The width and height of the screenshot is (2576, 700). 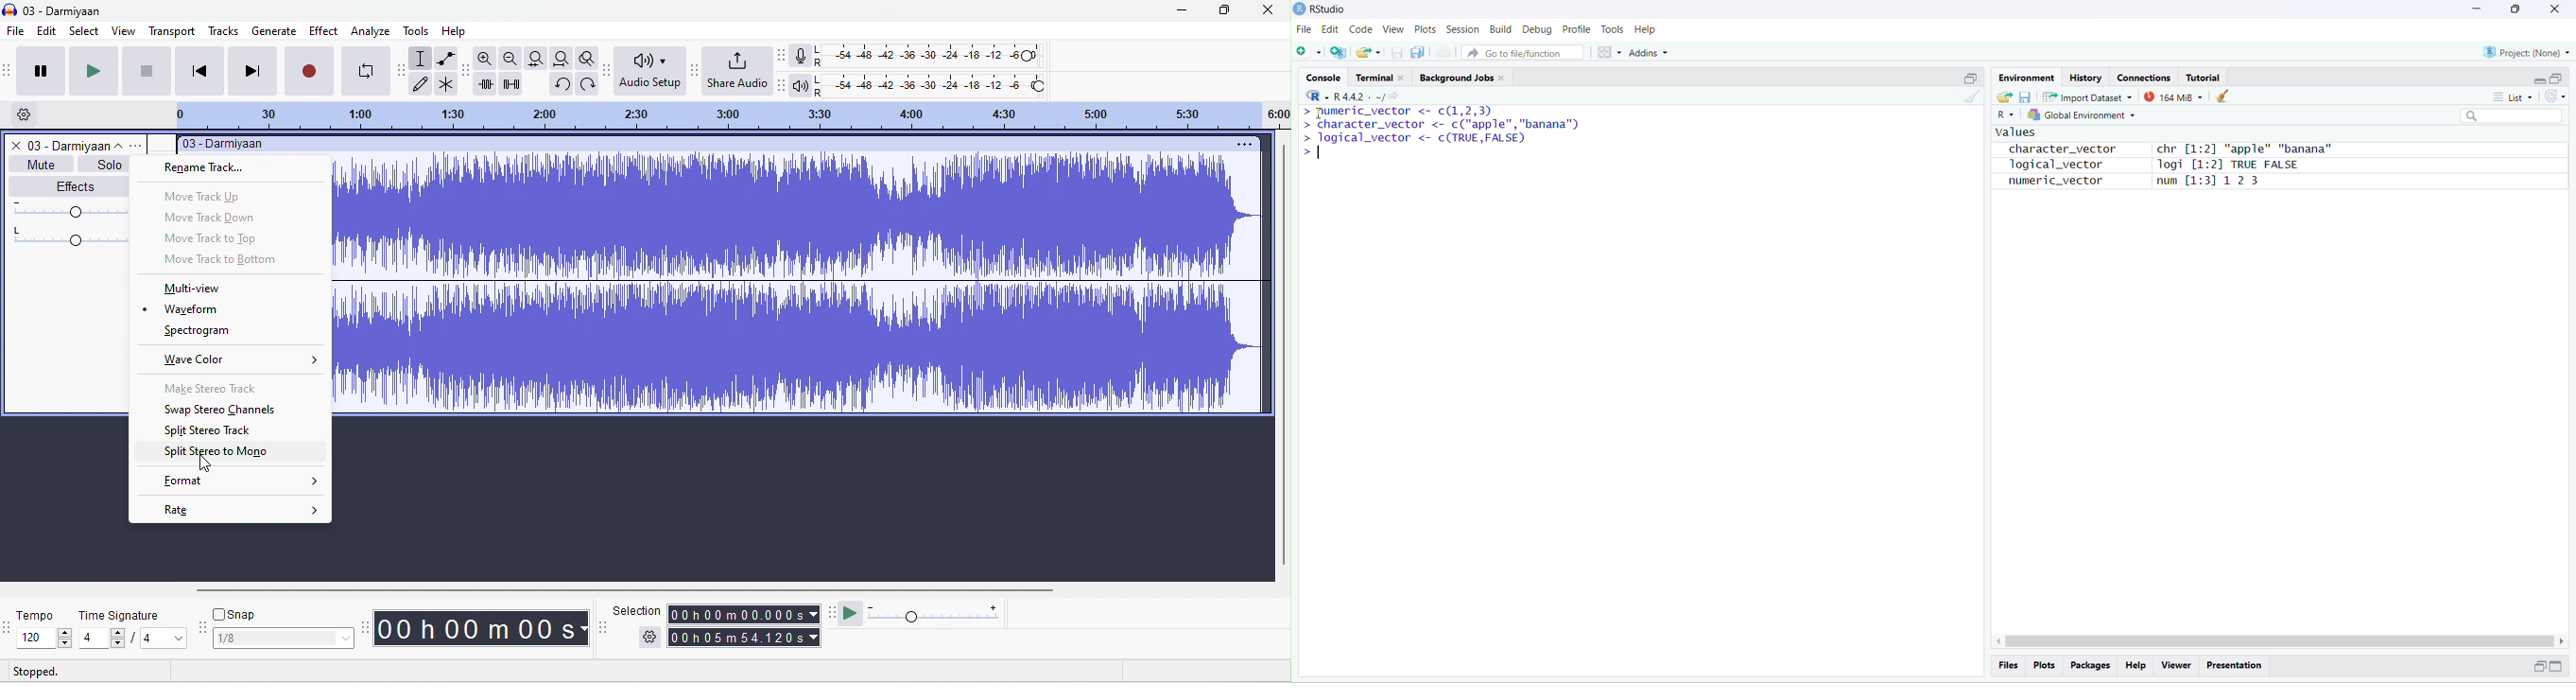 What do you see at coordinates (2173, 97) in the screenshot?
I see `163 MB` at bounding box center [2173, 97].